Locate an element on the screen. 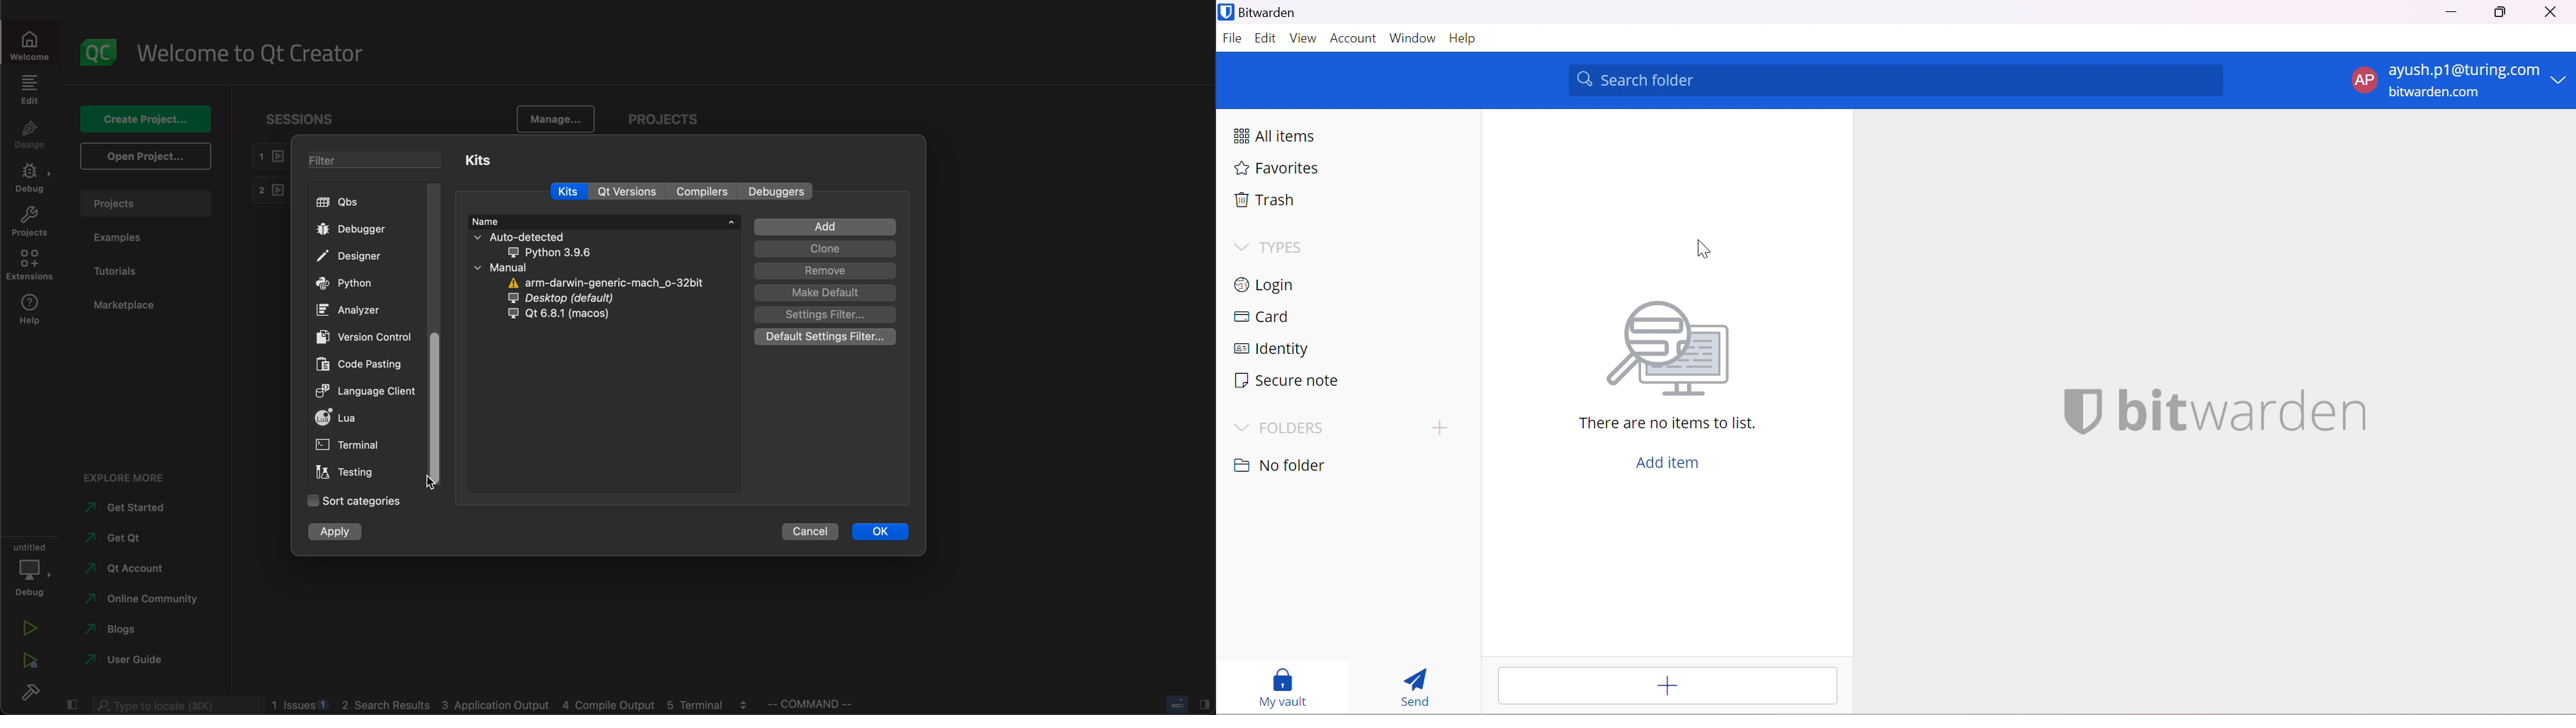 This screenshot has width=2576, height=728. Minimize is located at coordinates (2451, 11).